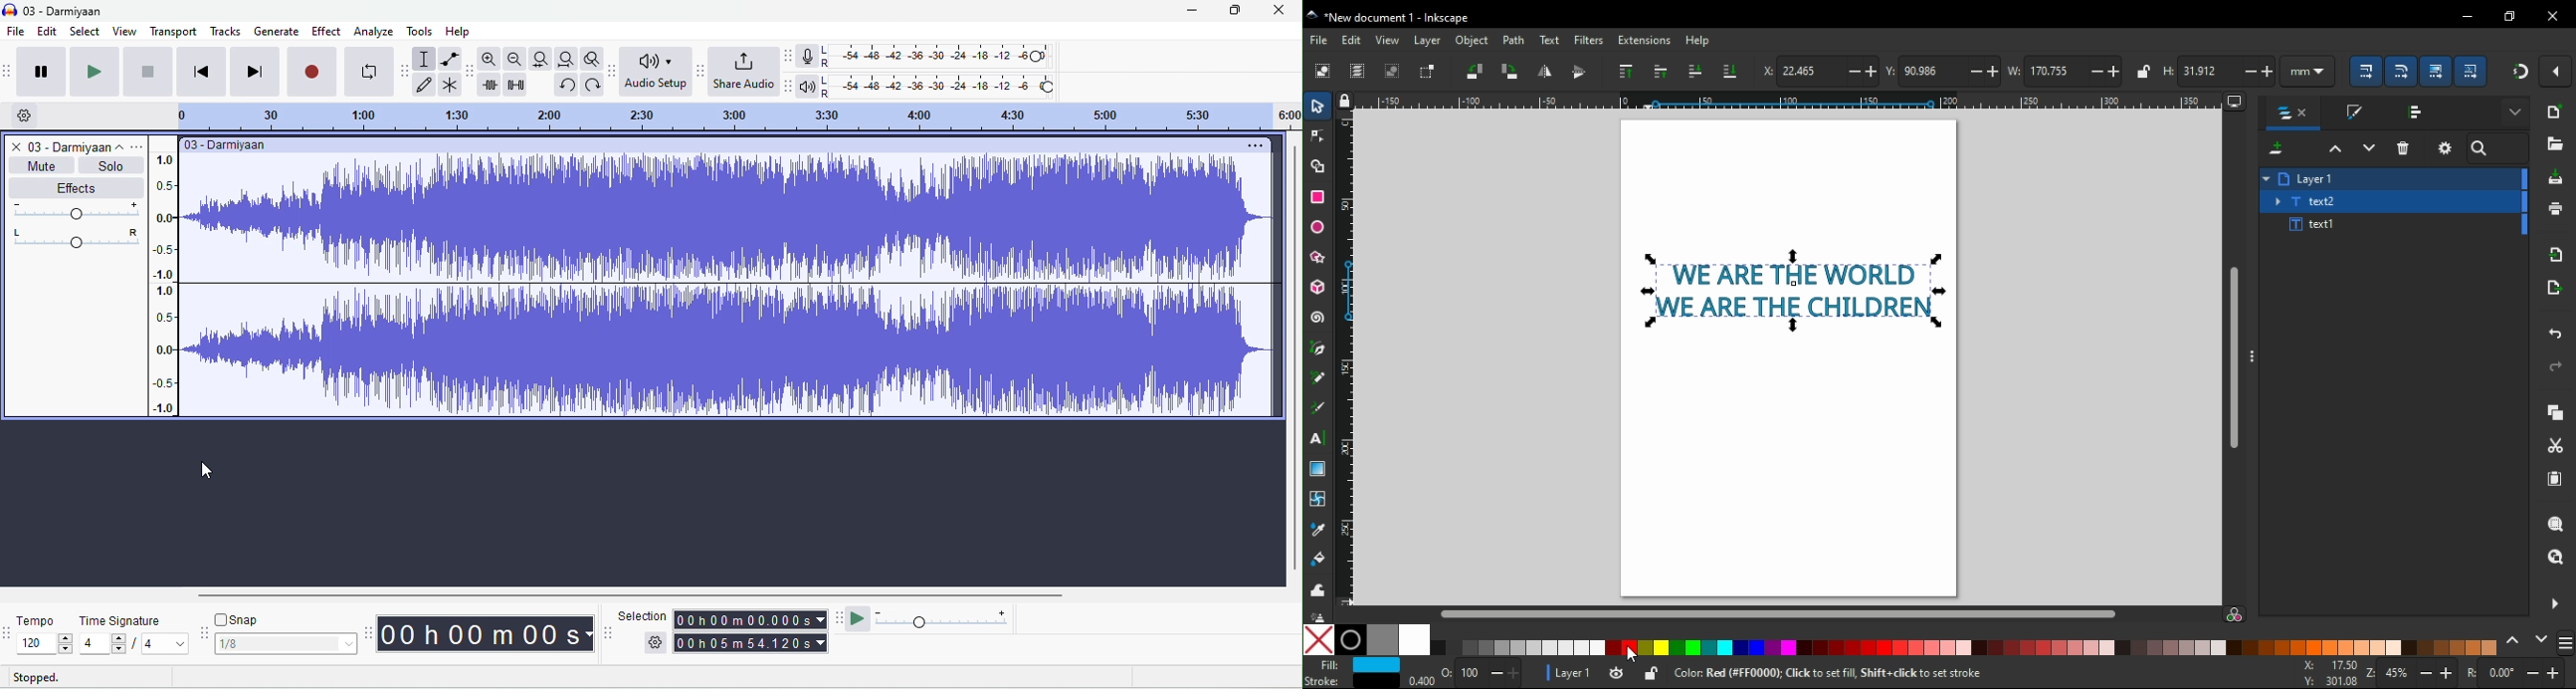 This screenshot has width=2576, height=700. What do you see at coordinates (488, 59) in the screenshot?
I see `zoom in` at bounding box center [488, 59].